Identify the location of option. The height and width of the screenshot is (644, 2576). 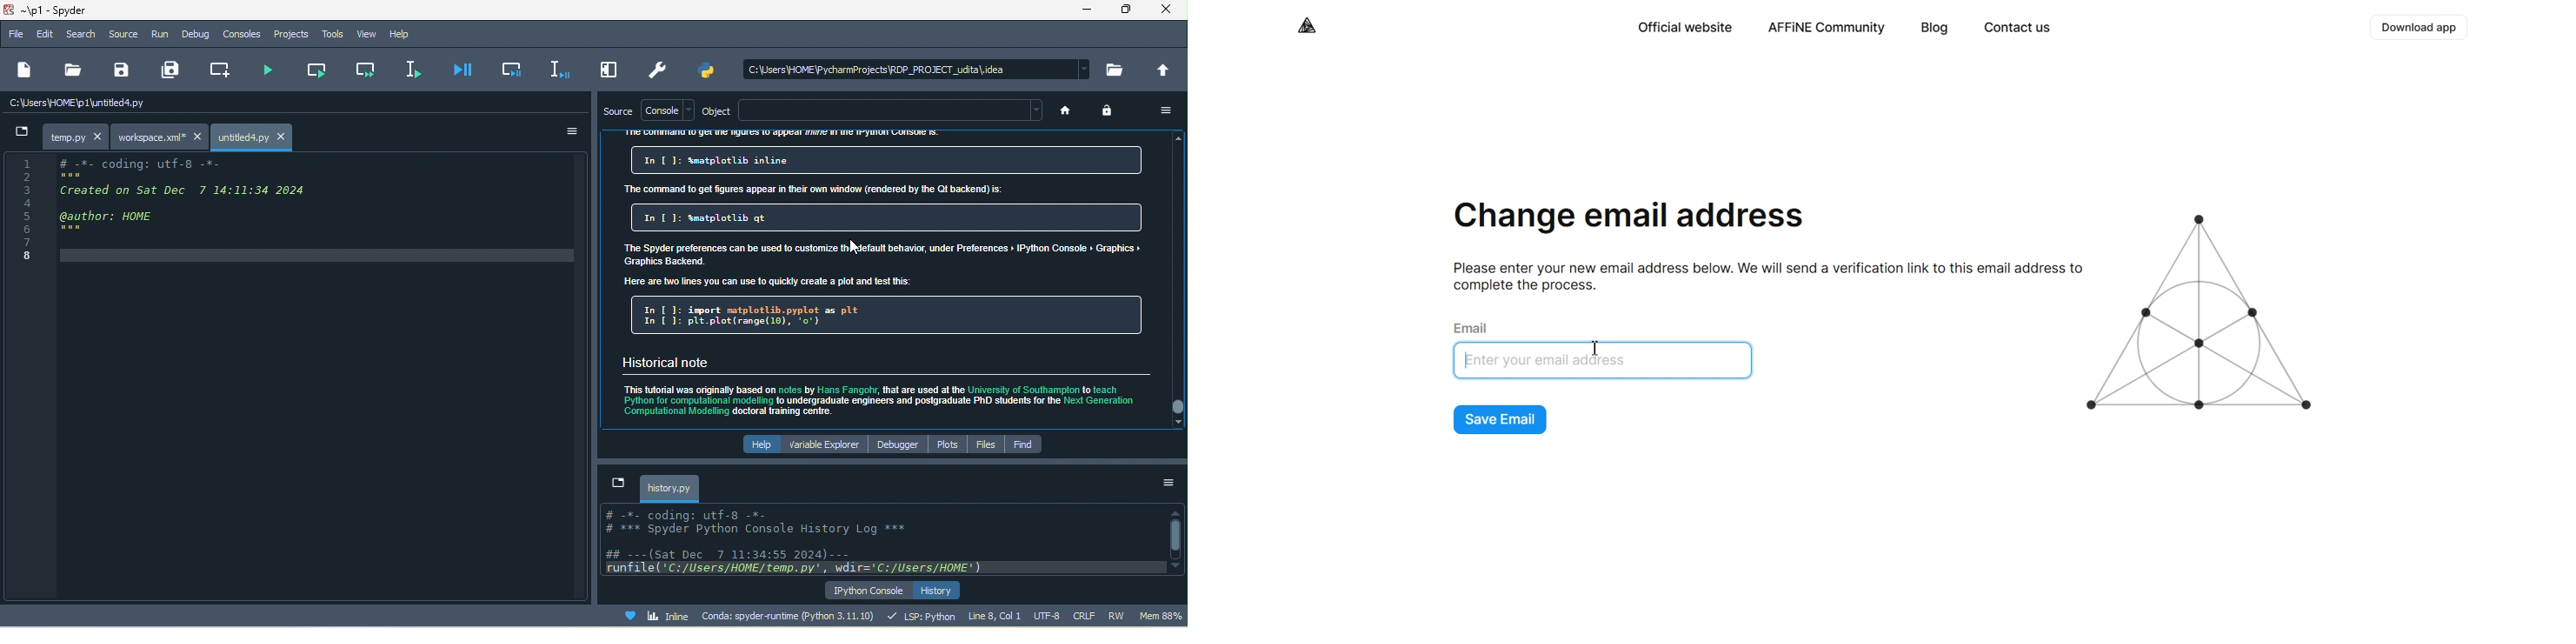
(1167, 110).